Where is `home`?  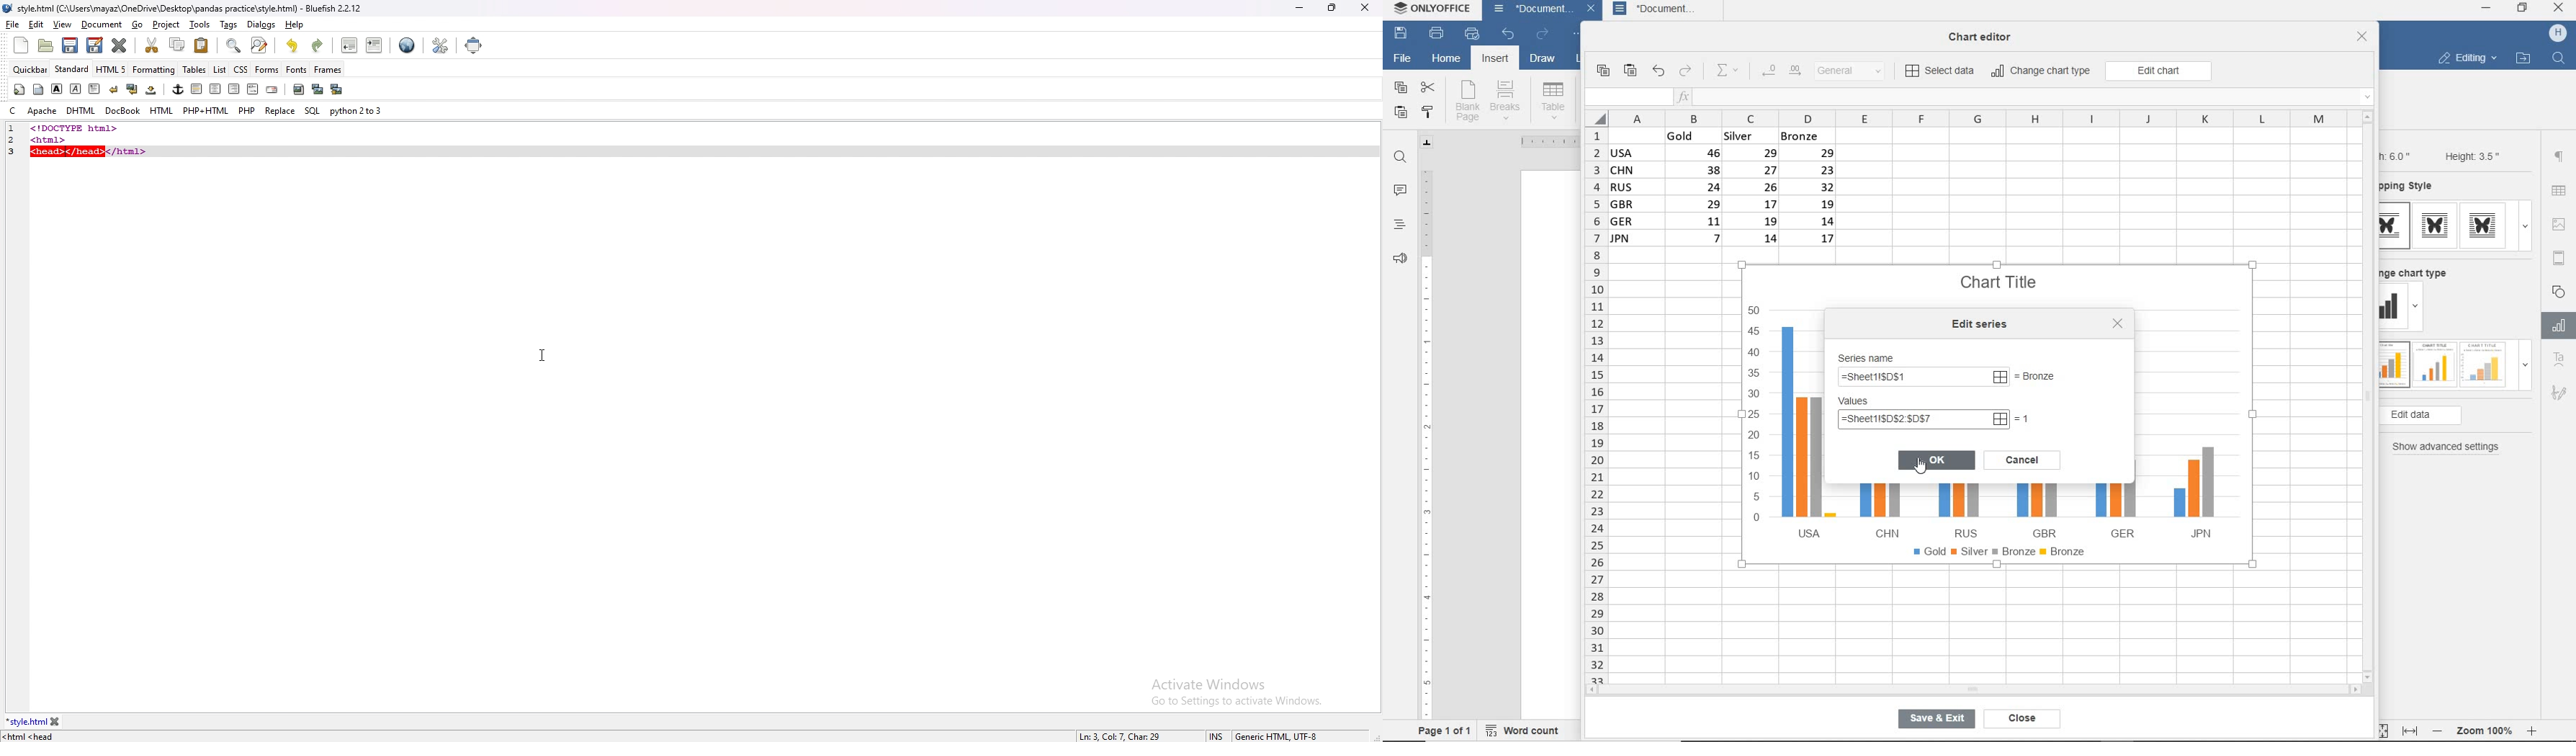 home is located at coordinates (1446, 60).